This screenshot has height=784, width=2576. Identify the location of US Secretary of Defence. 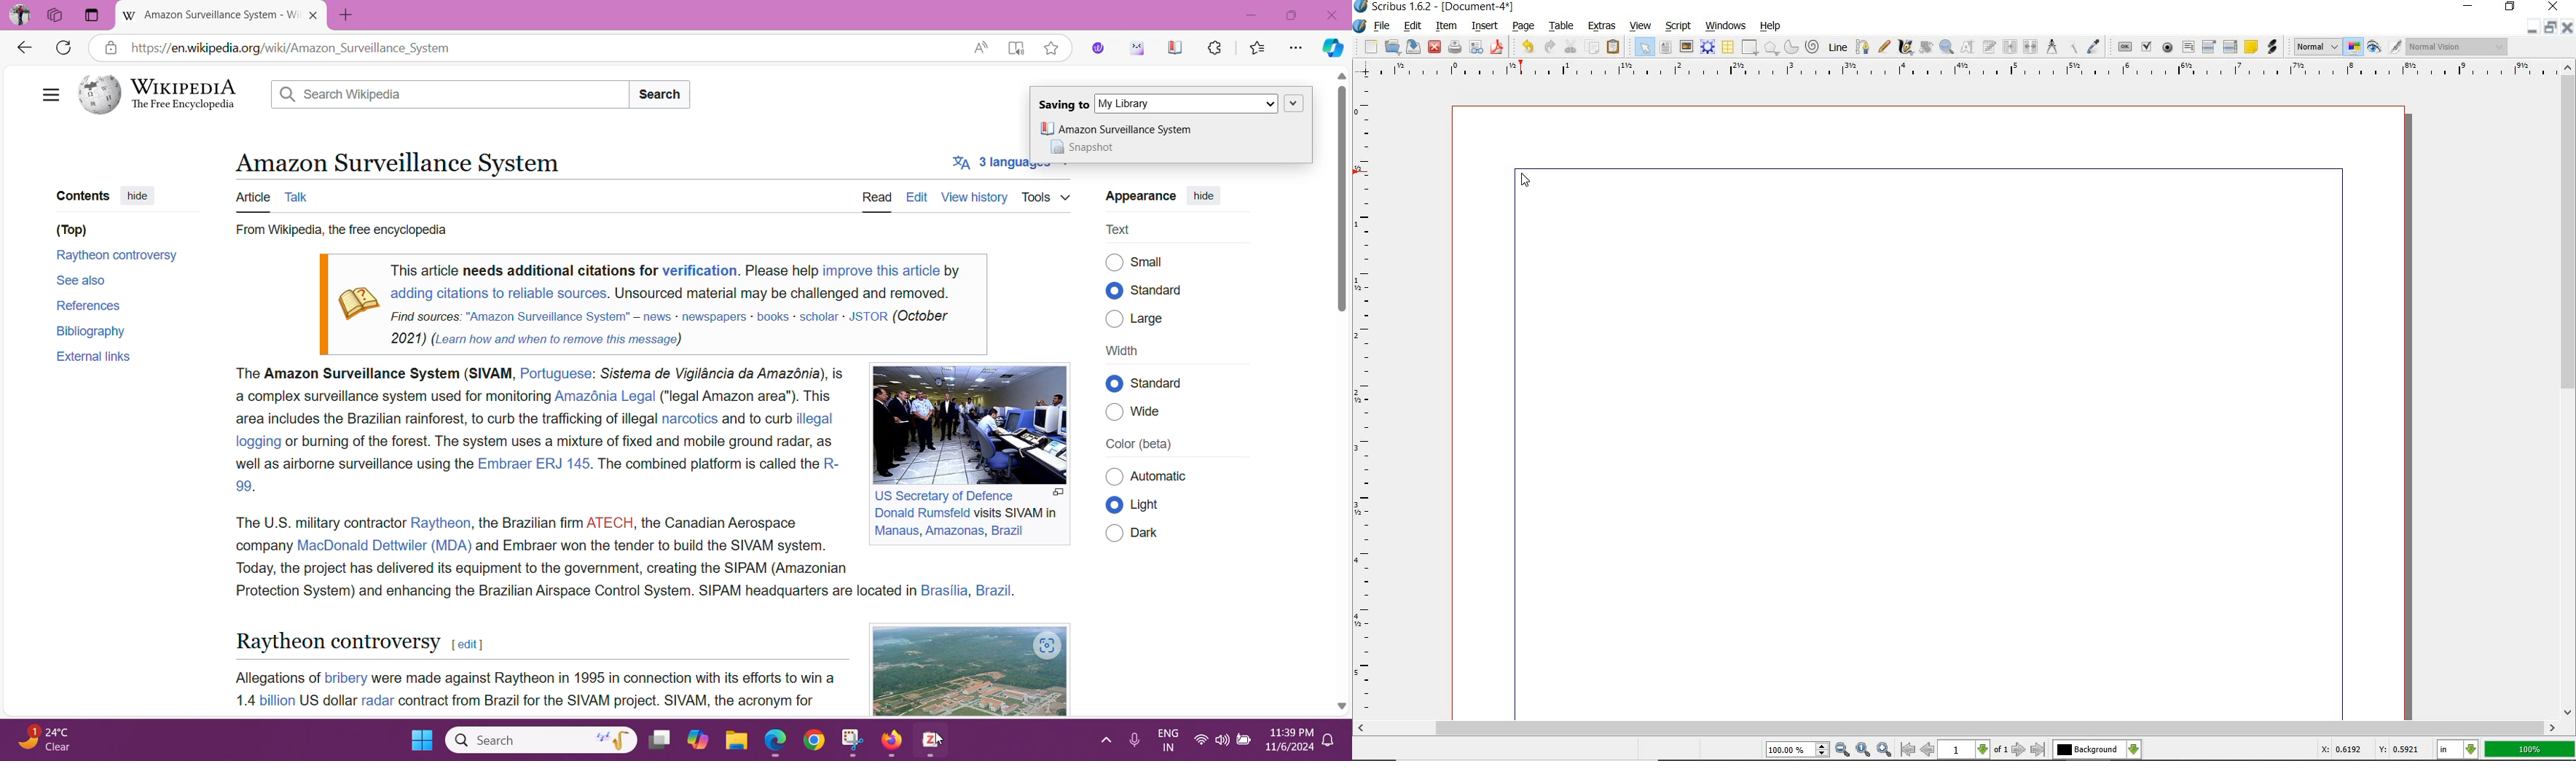
(946, 495).